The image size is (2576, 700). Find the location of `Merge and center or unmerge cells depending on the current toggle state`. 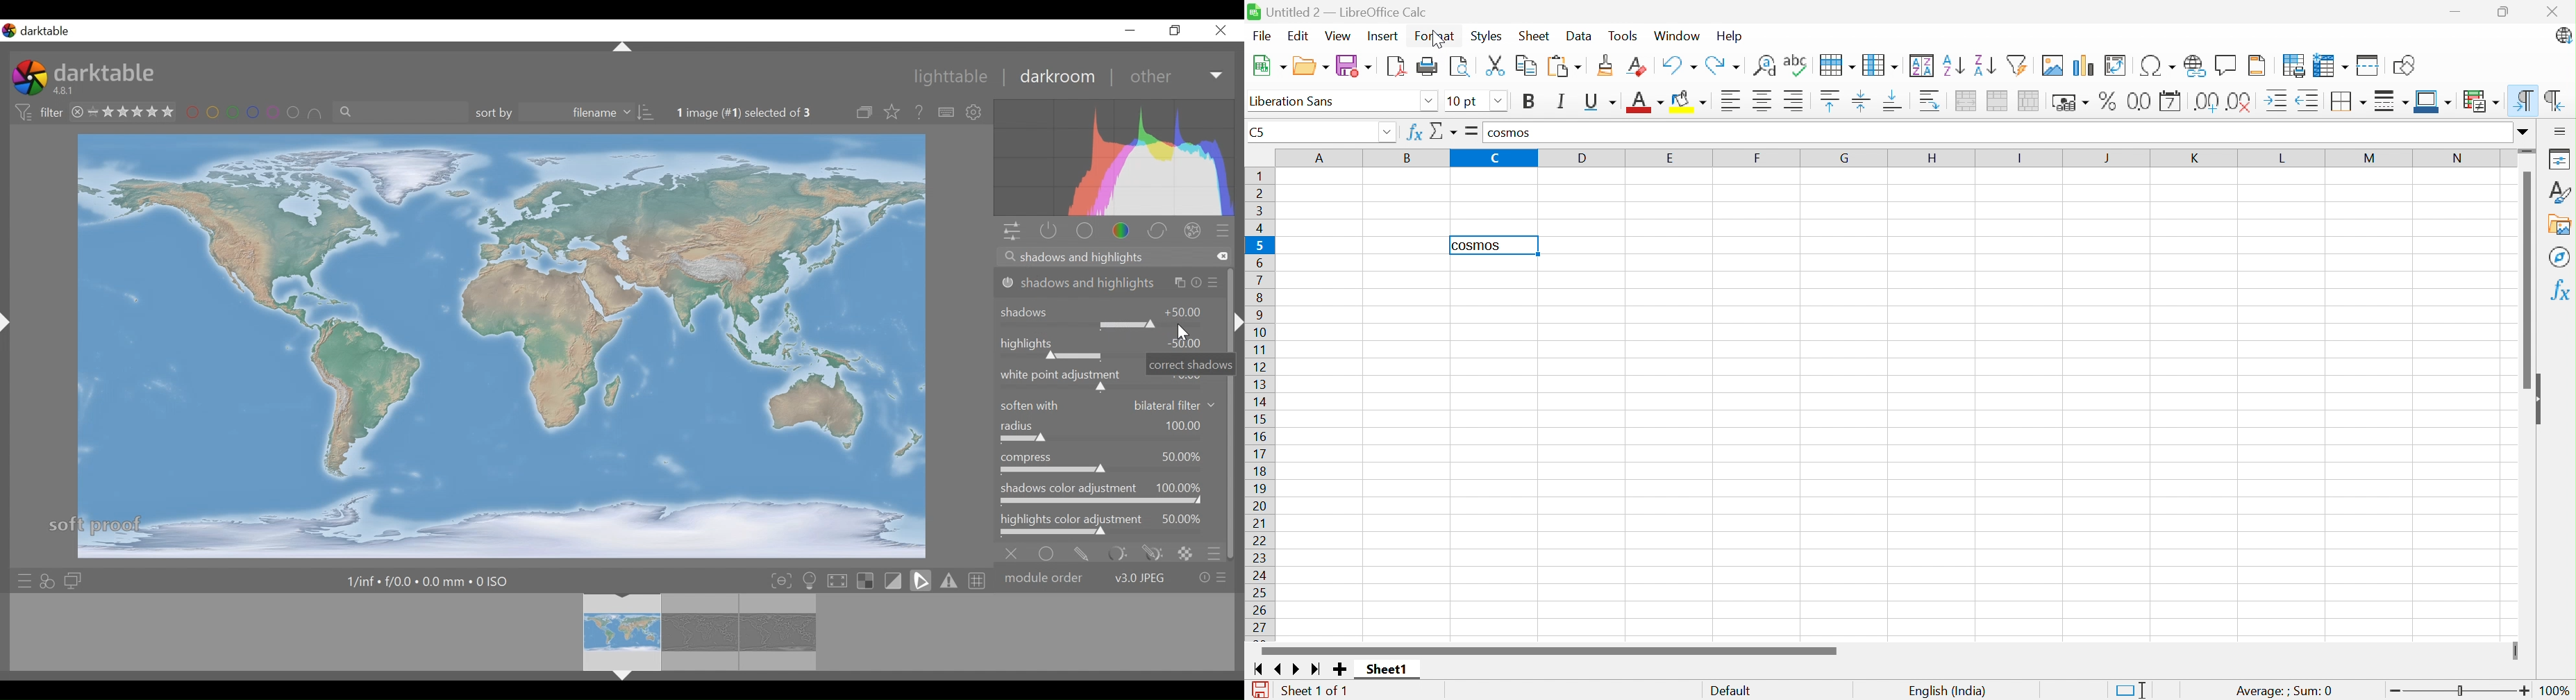

Merge and center or unmerge cells depending on the current toggle state is located at coordinates (1966, 101).